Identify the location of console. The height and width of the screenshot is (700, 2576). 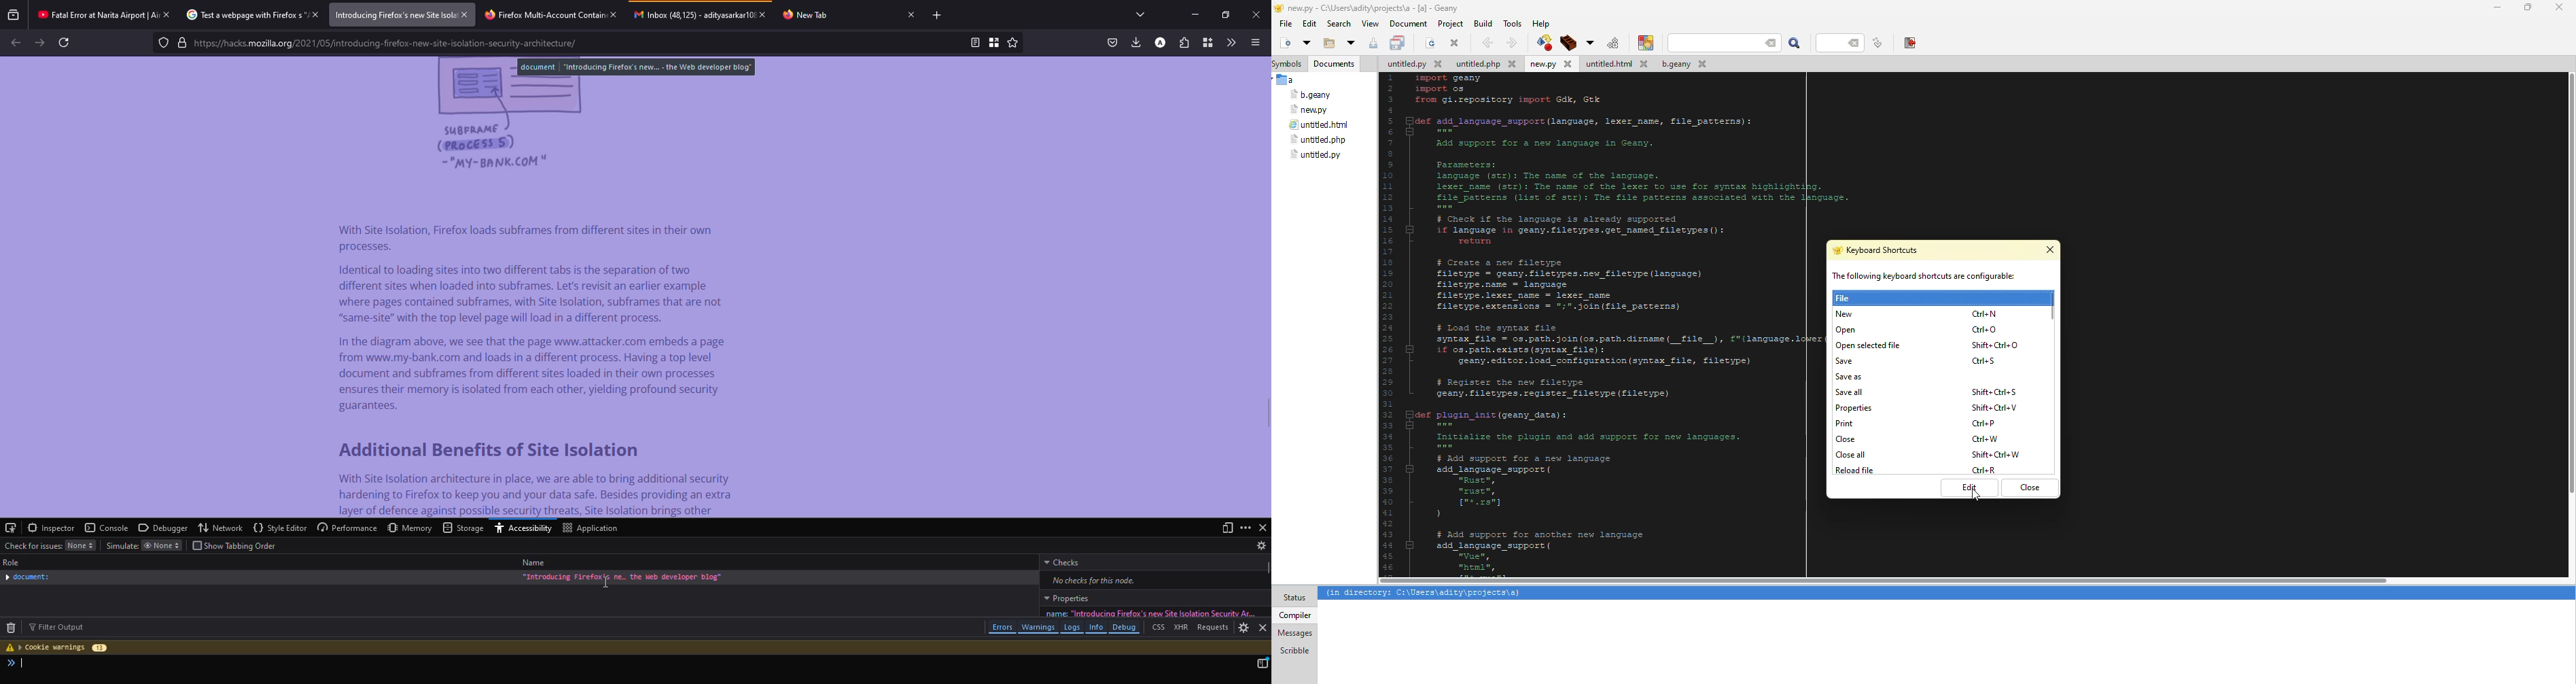
(105, 528).